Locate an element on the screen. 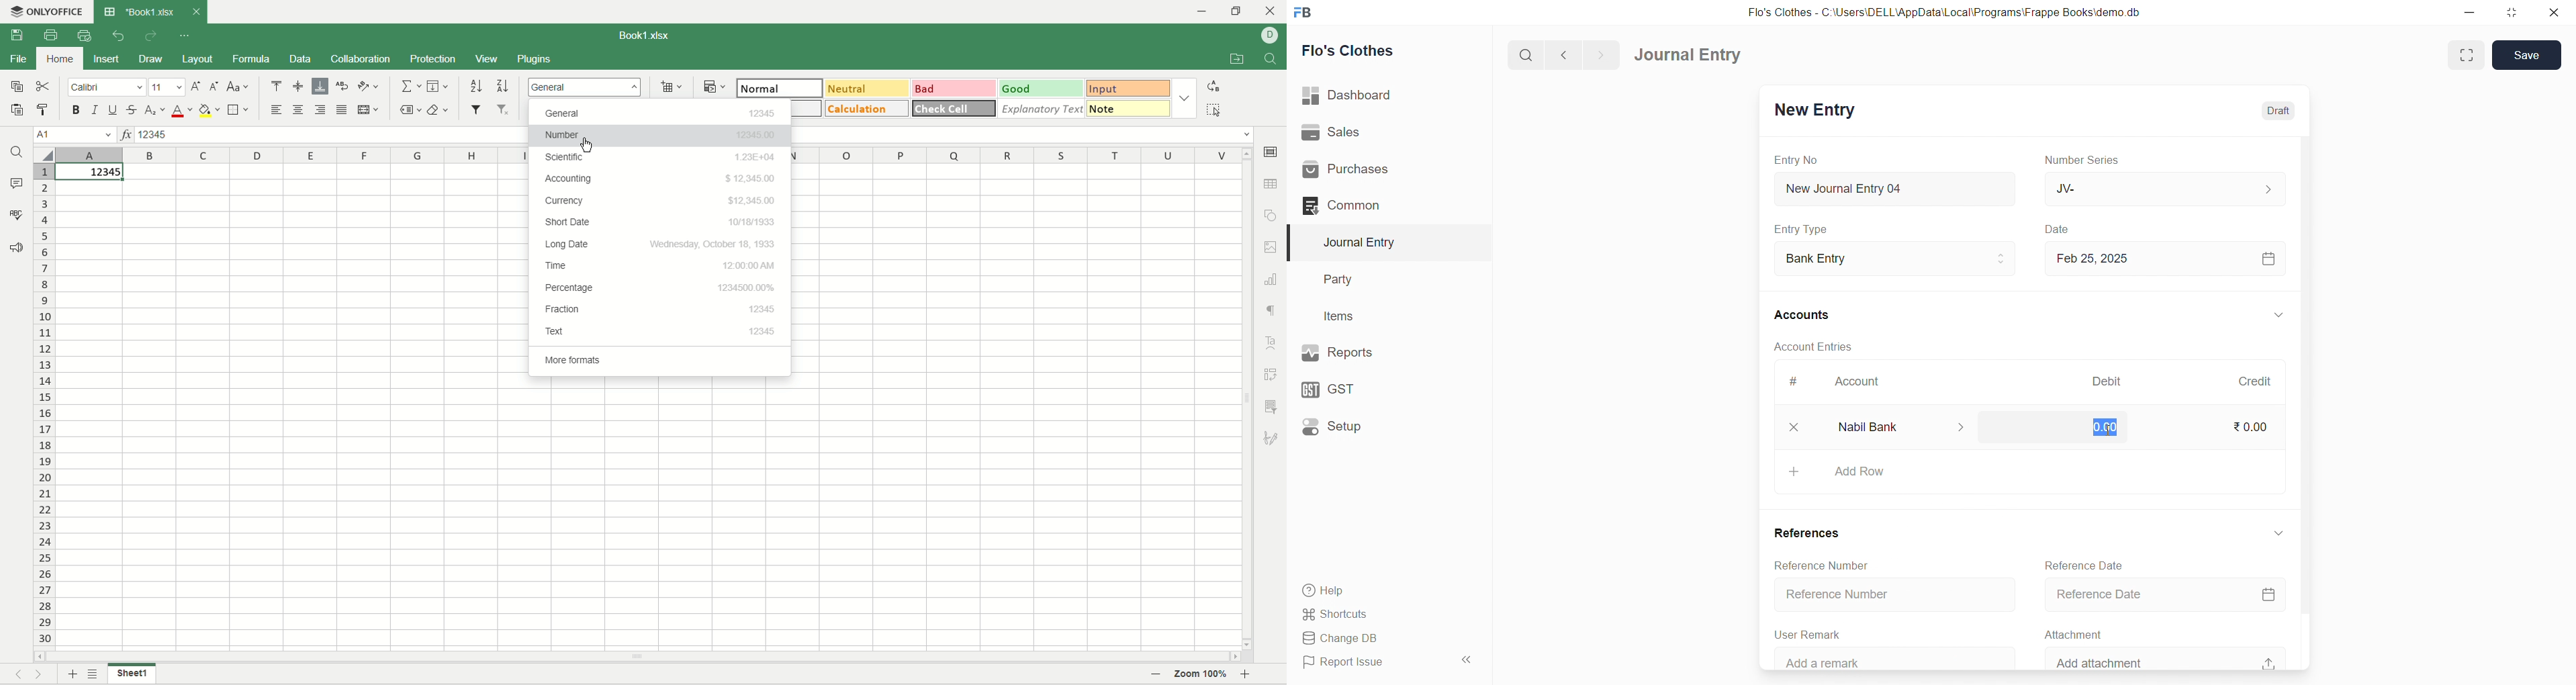 The height and width of the screenshot is (700, 2576). copy formatting is located at coordinates (42, 109).